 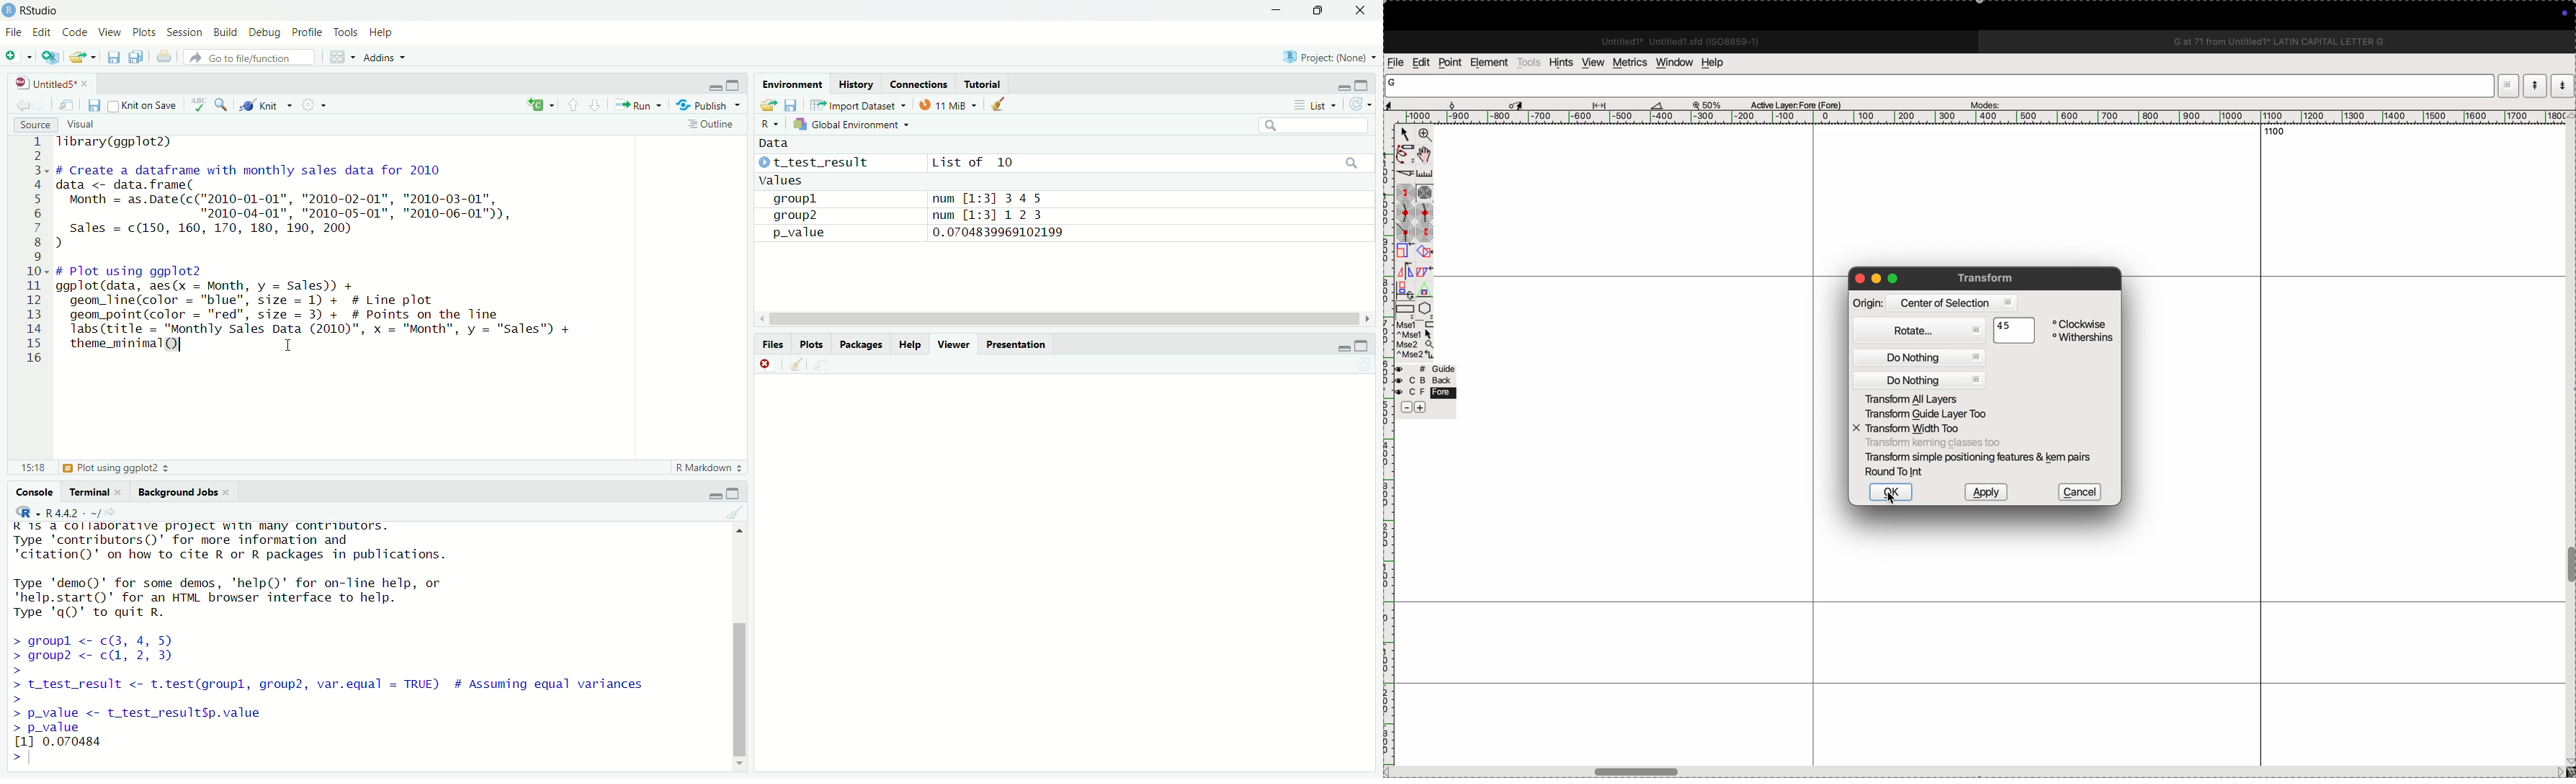 What do you see at coordinates (35, 10) in the screenshot?
I see `RStudio` at bounding box center [35, 10].